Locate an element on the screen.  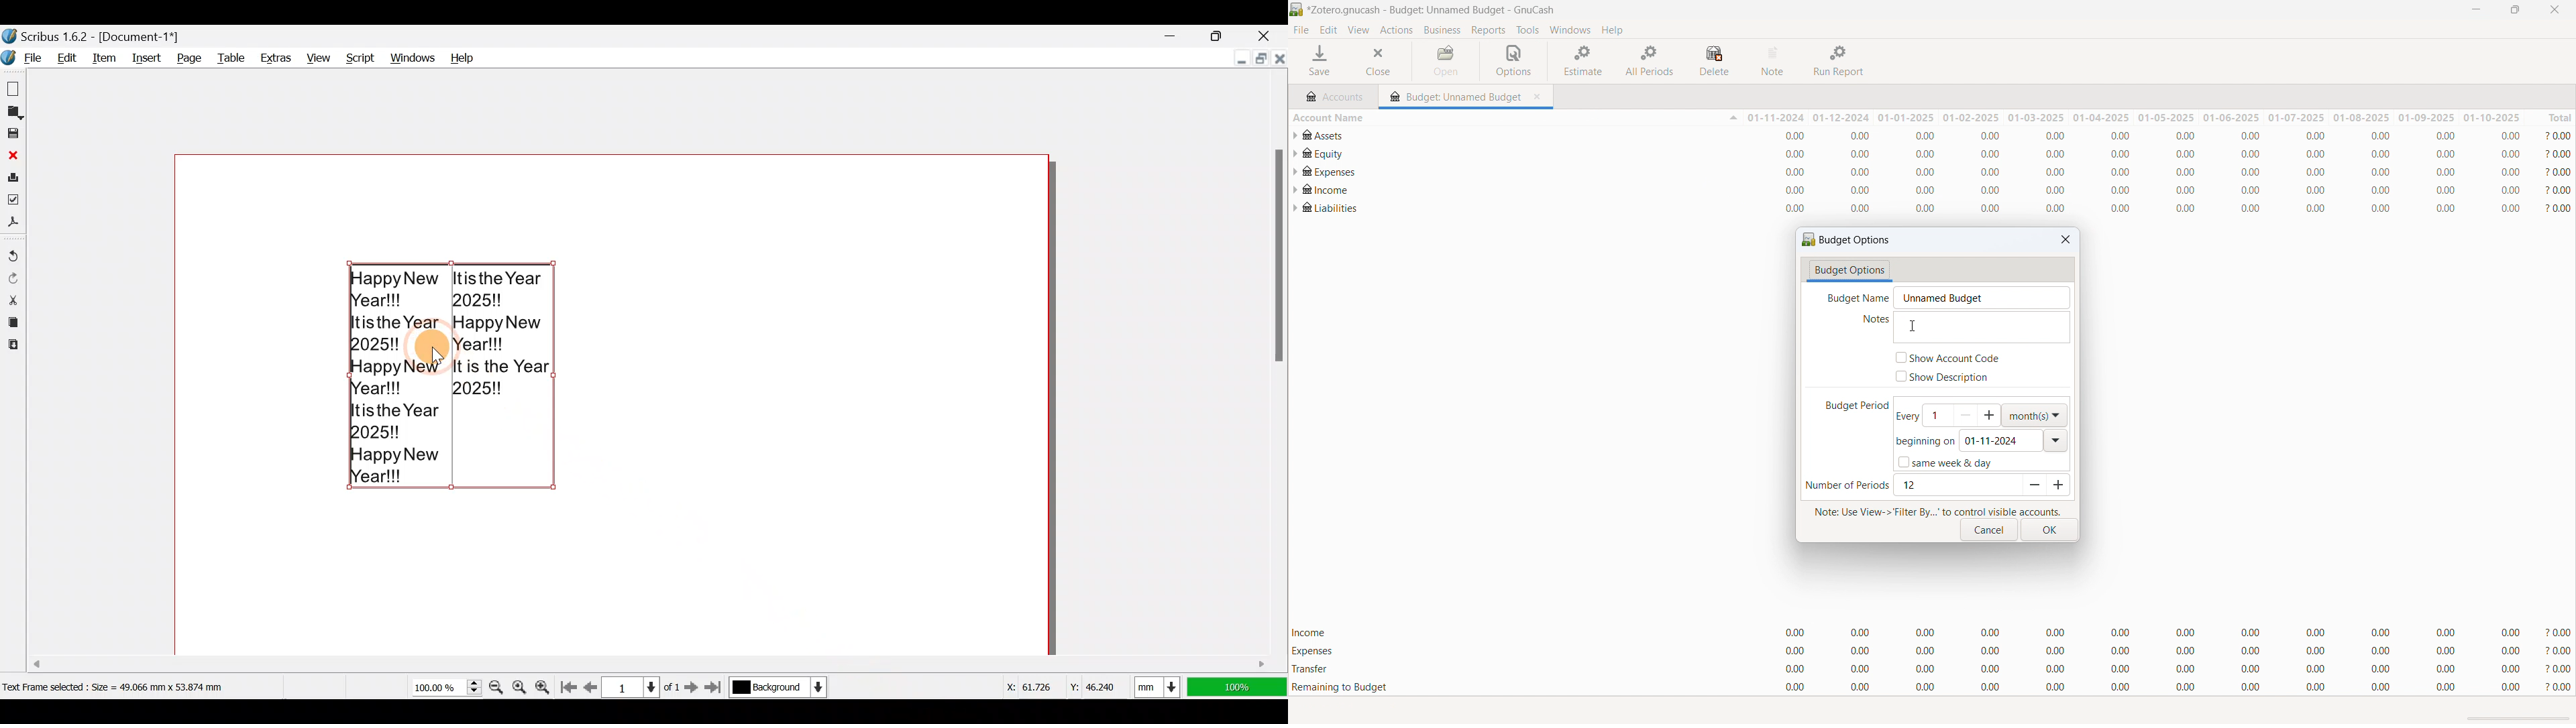
cursor is located at coordinates (1911, 326).